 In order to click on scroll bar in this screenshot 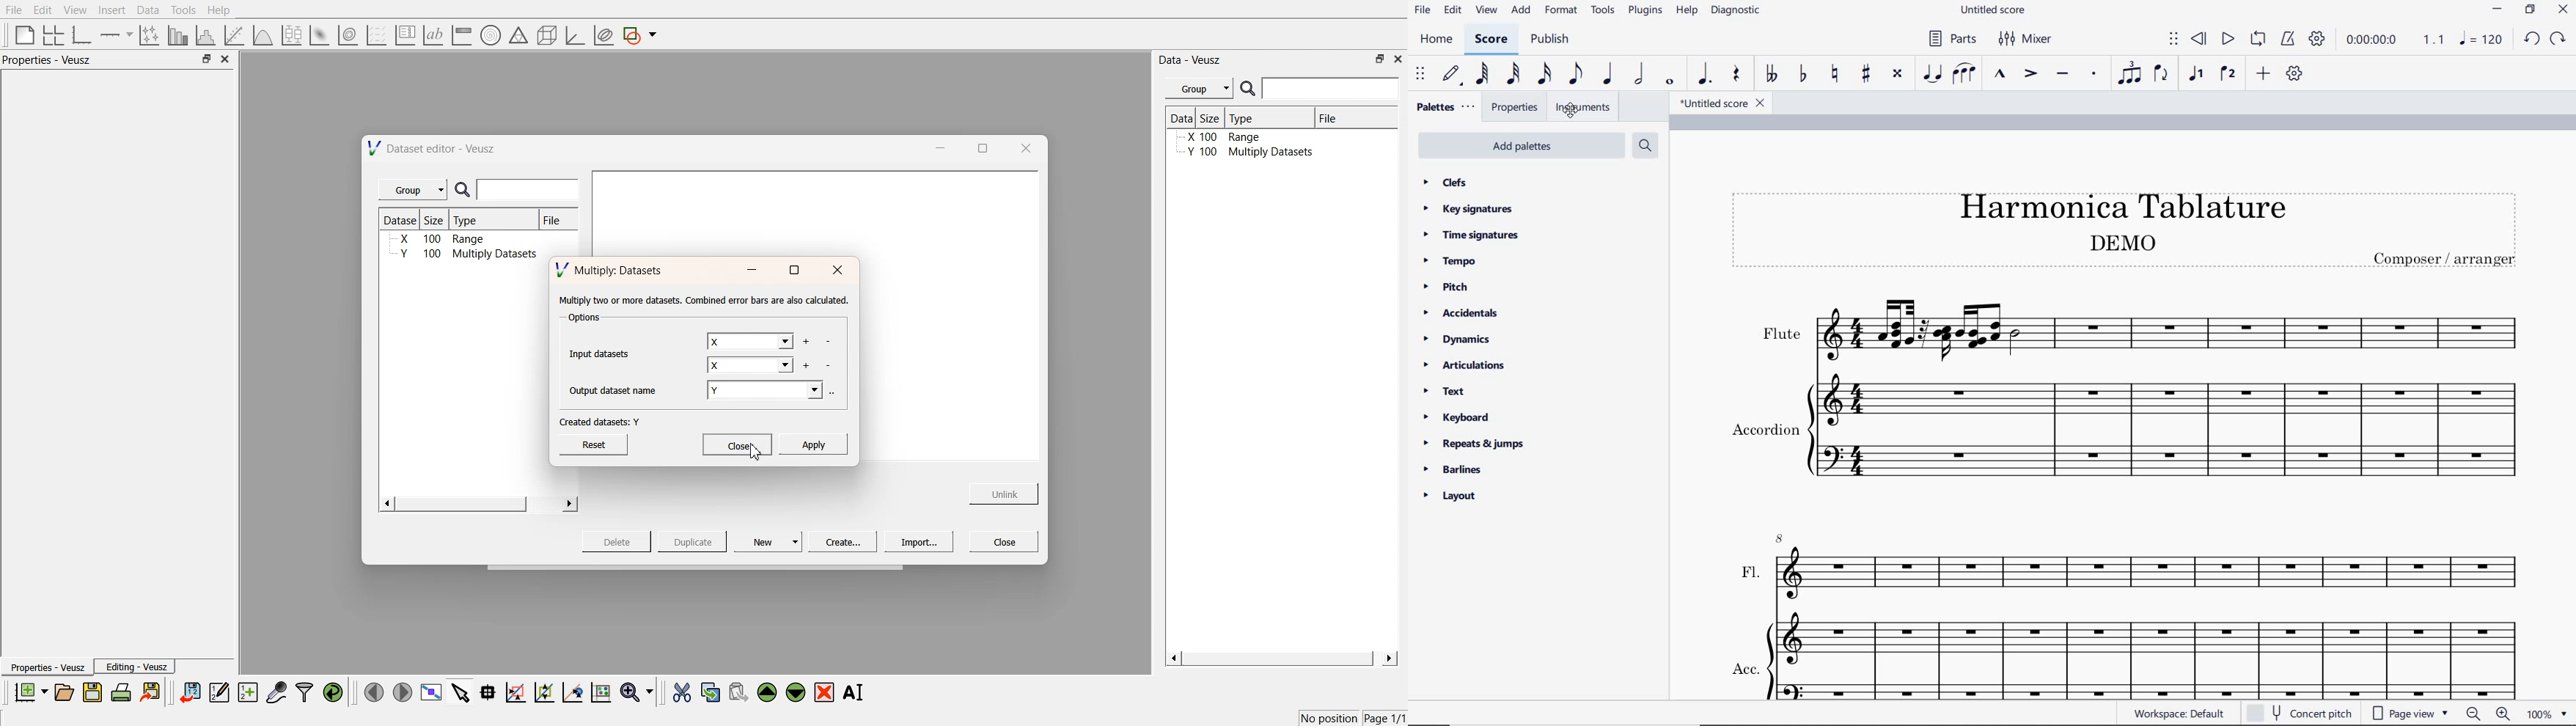, I will do `click(1279, 659)`.